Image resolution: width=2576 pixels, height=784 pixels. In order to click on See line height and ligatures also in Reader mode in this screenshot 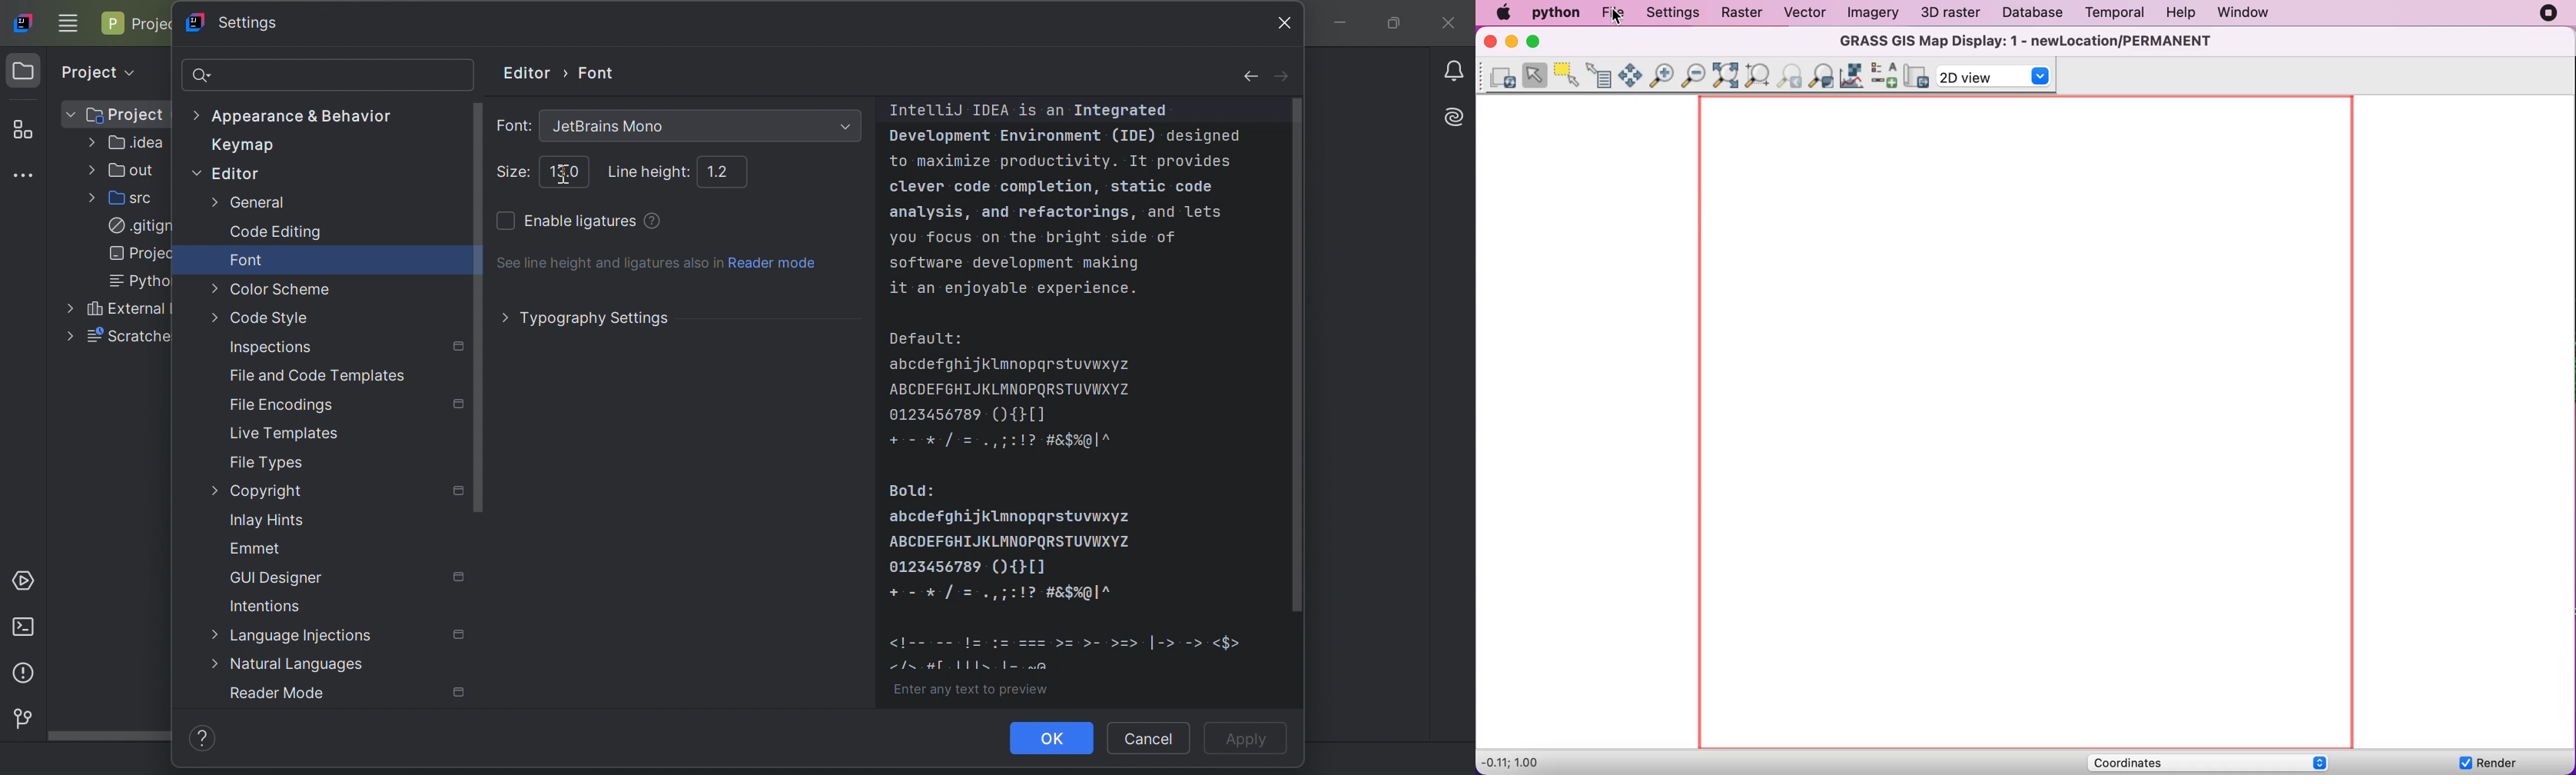, I will do `click(657, 262)`.